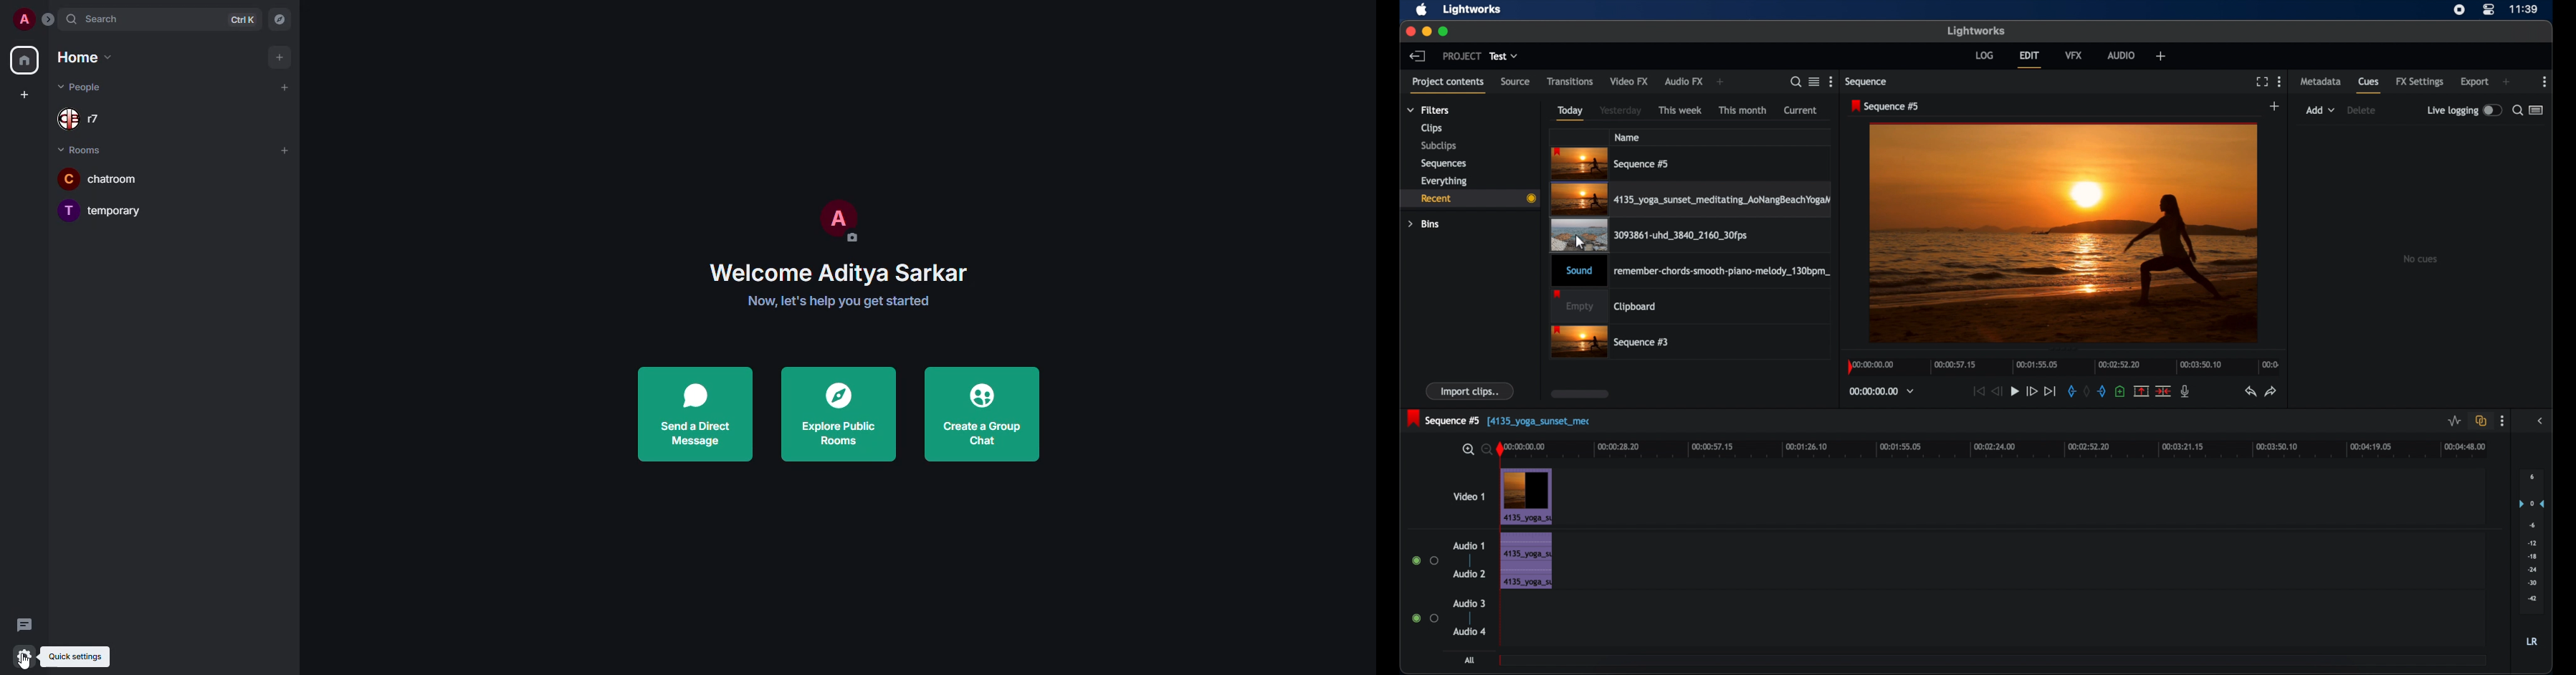 This screenshot has width=2576, height=700. Describe the element at coordinates (1743, 110) in the screenshot. I see `this month` at that location.